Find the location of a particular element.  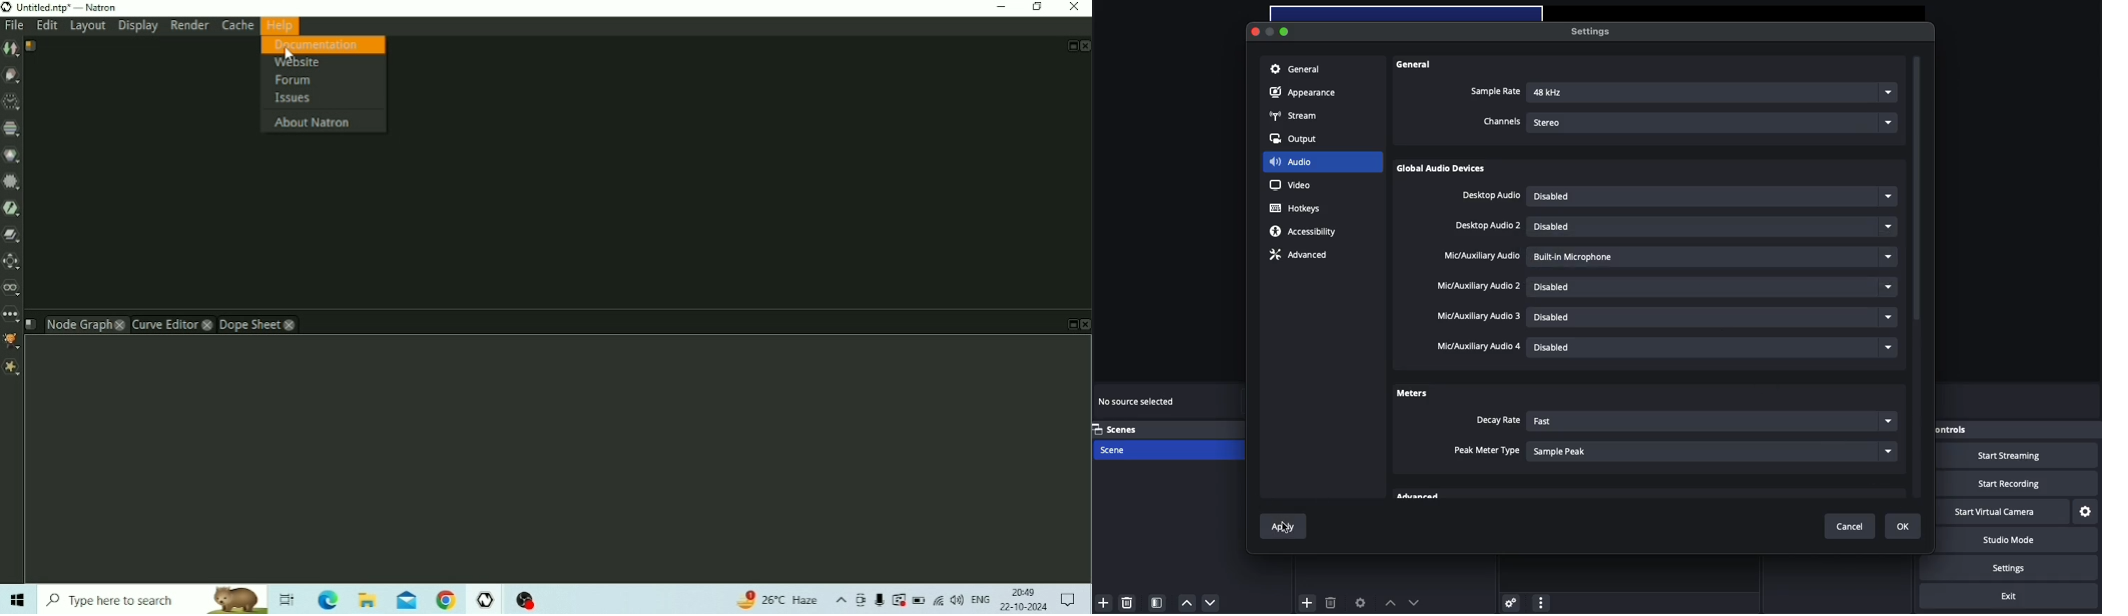

Scenes is located at coordinates (1125, 429).